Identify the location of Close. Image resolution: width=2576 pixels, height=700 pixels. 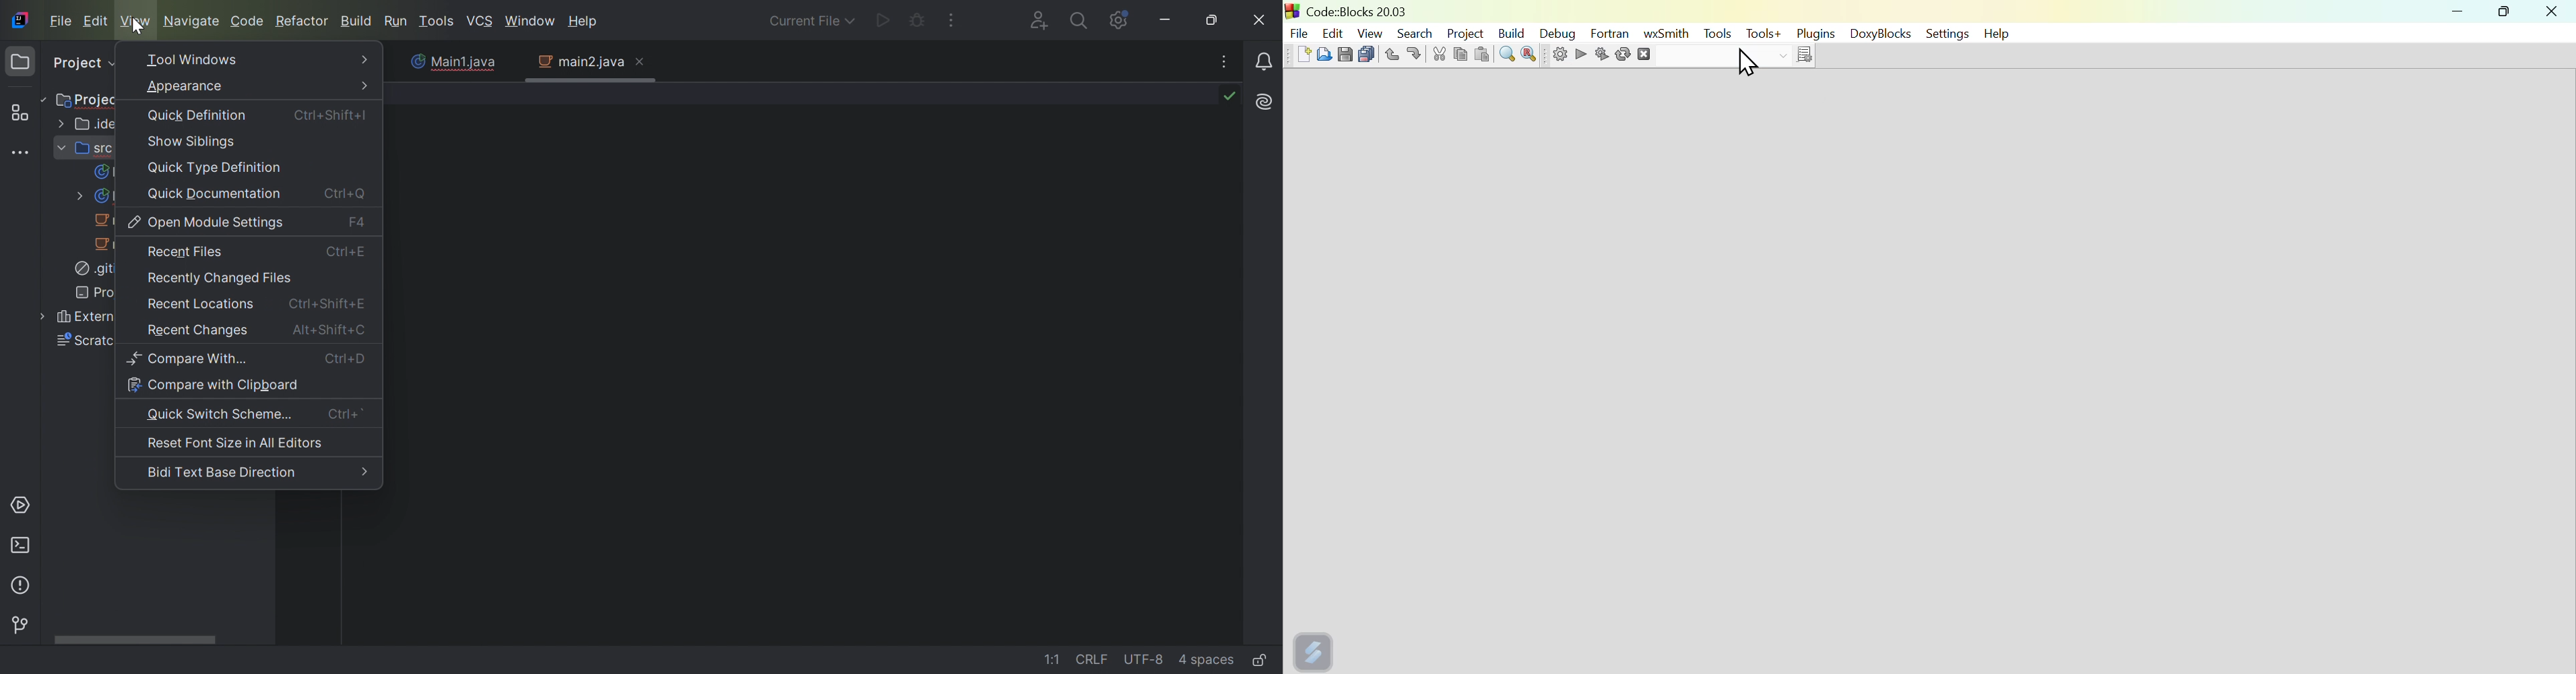
(2552, 12).